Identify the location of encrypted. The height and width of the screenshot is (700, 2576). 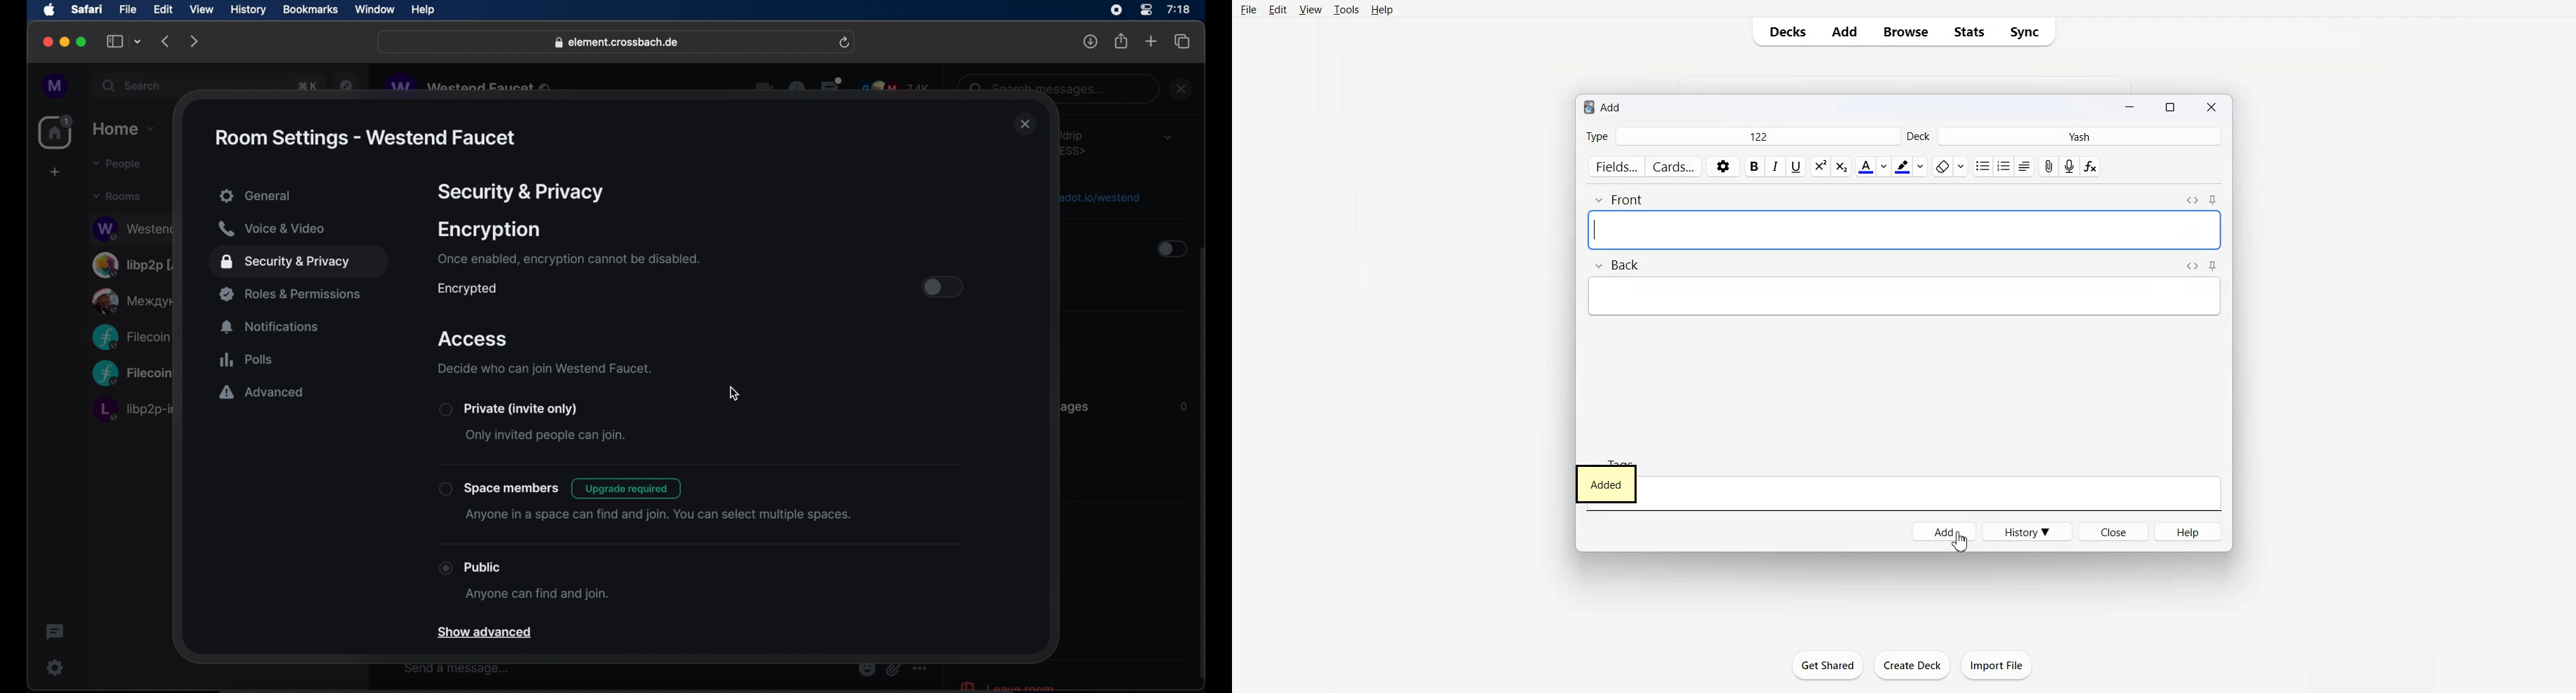
(466, 289).